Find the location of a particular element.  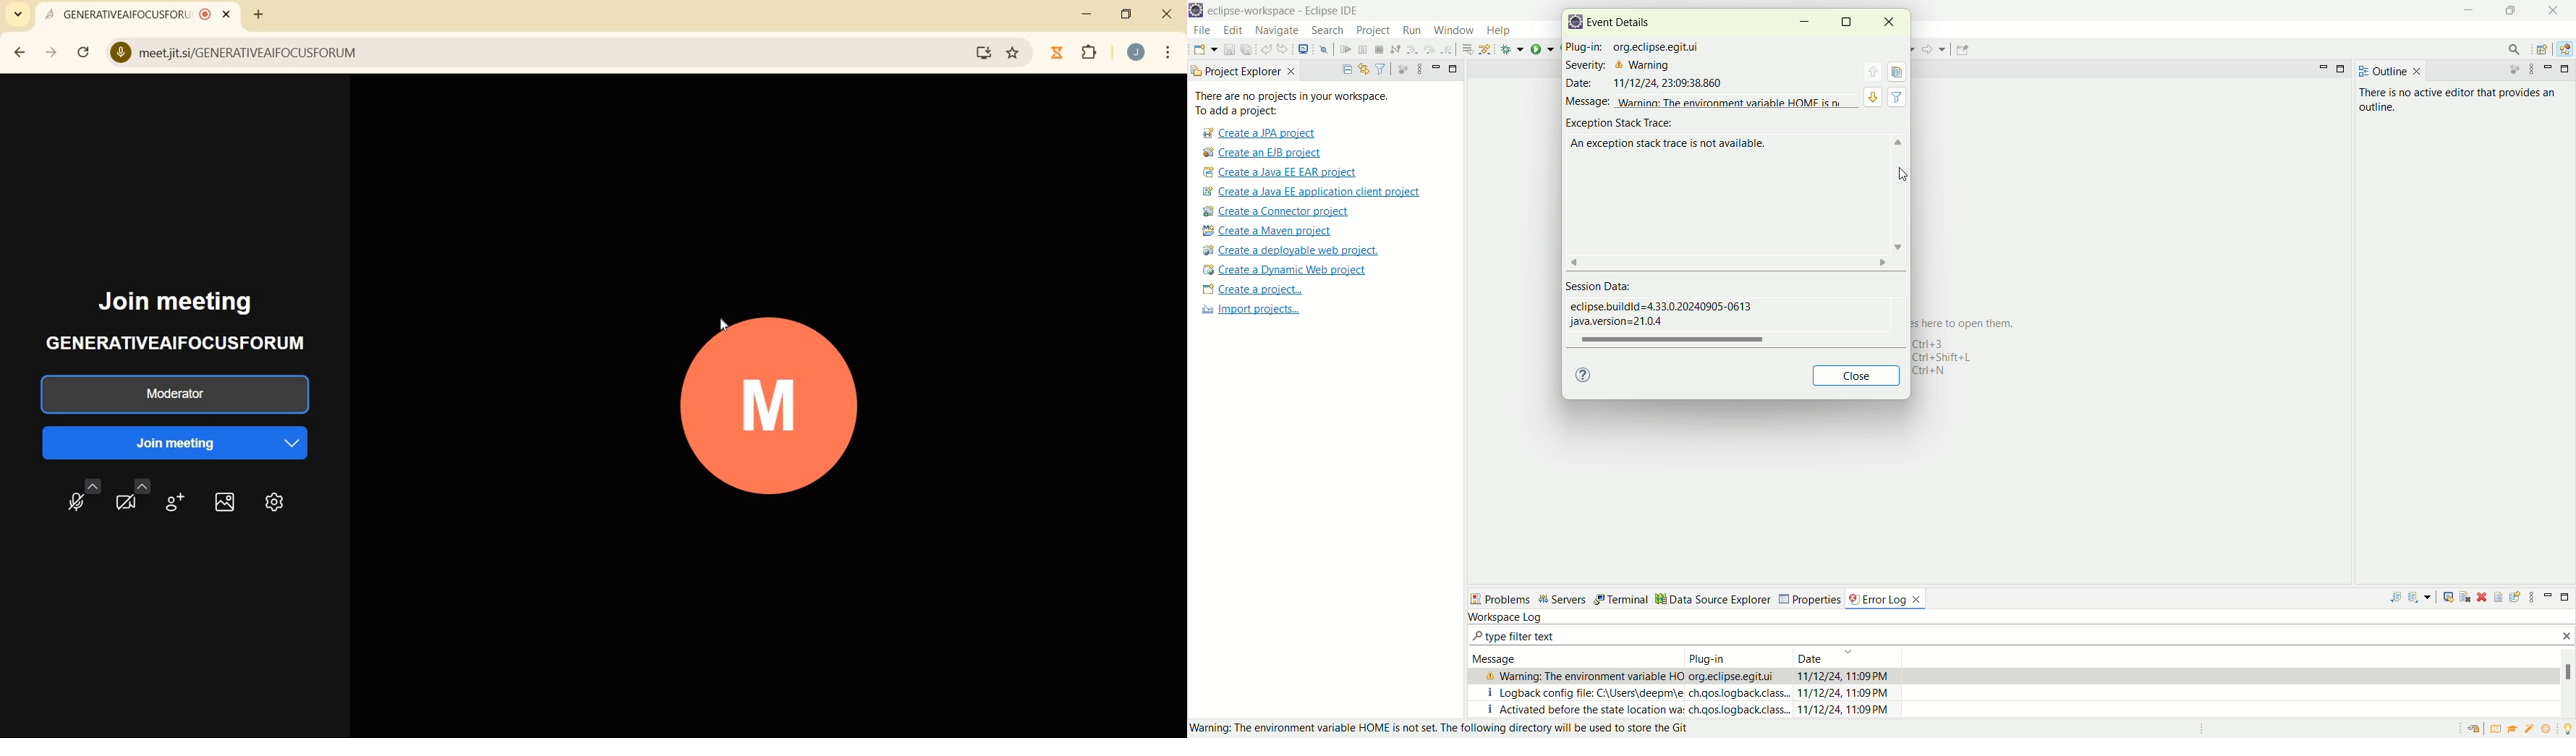

disconnect is located at coordinates (1394, 48).